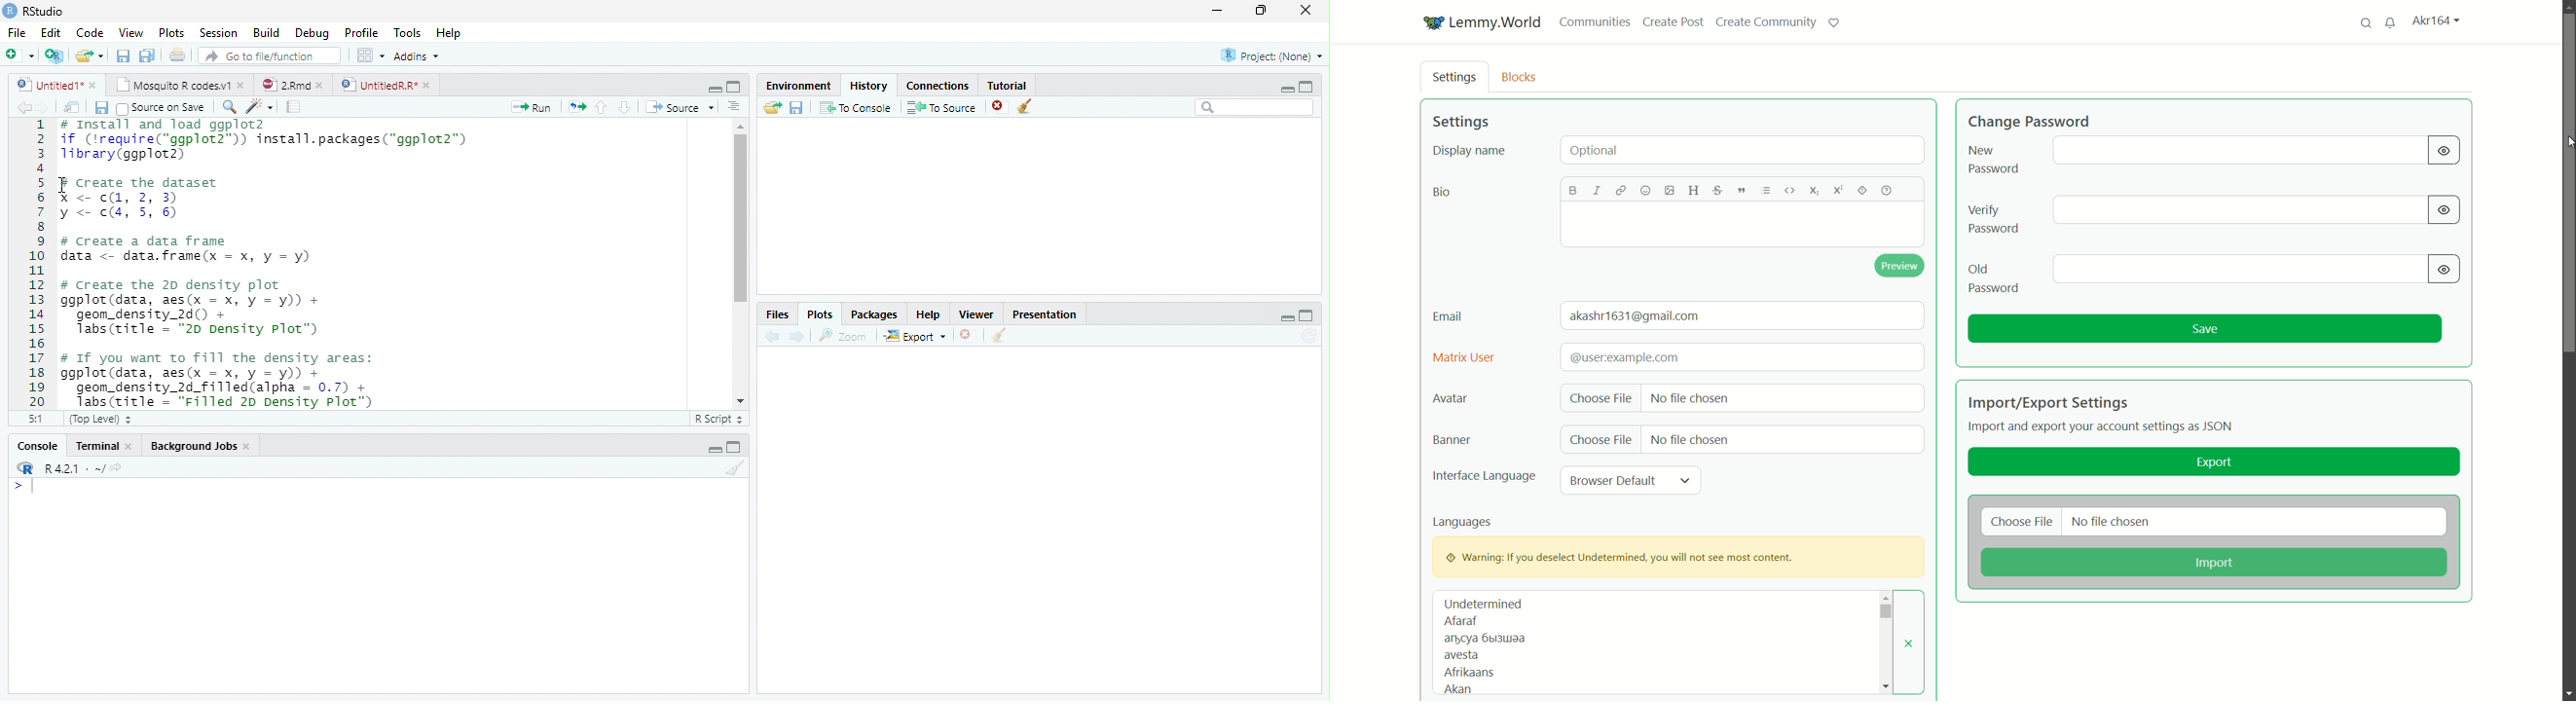 Image resolution: width=2576 pixels, height=728 pixels. What do you see at coordinates (37, 447) in the screenshot?
I see `Console` at bounding box center [37, 447].